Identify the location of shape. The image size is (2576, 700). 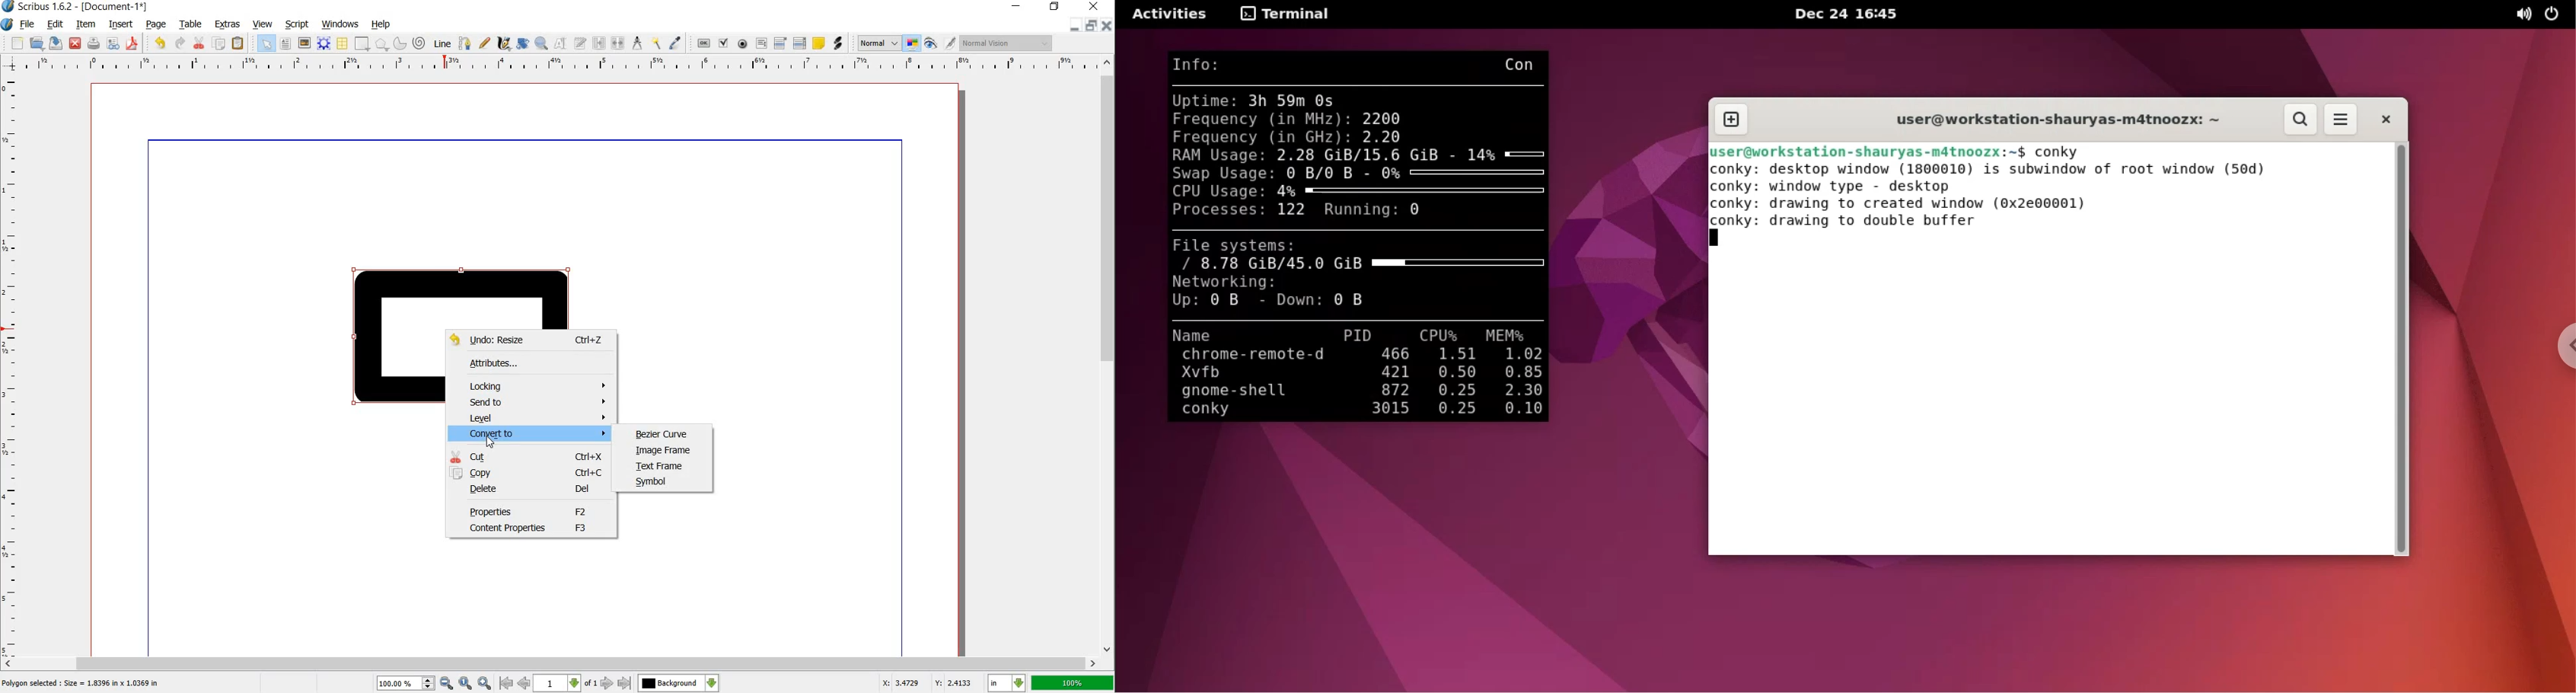
(387, 369).